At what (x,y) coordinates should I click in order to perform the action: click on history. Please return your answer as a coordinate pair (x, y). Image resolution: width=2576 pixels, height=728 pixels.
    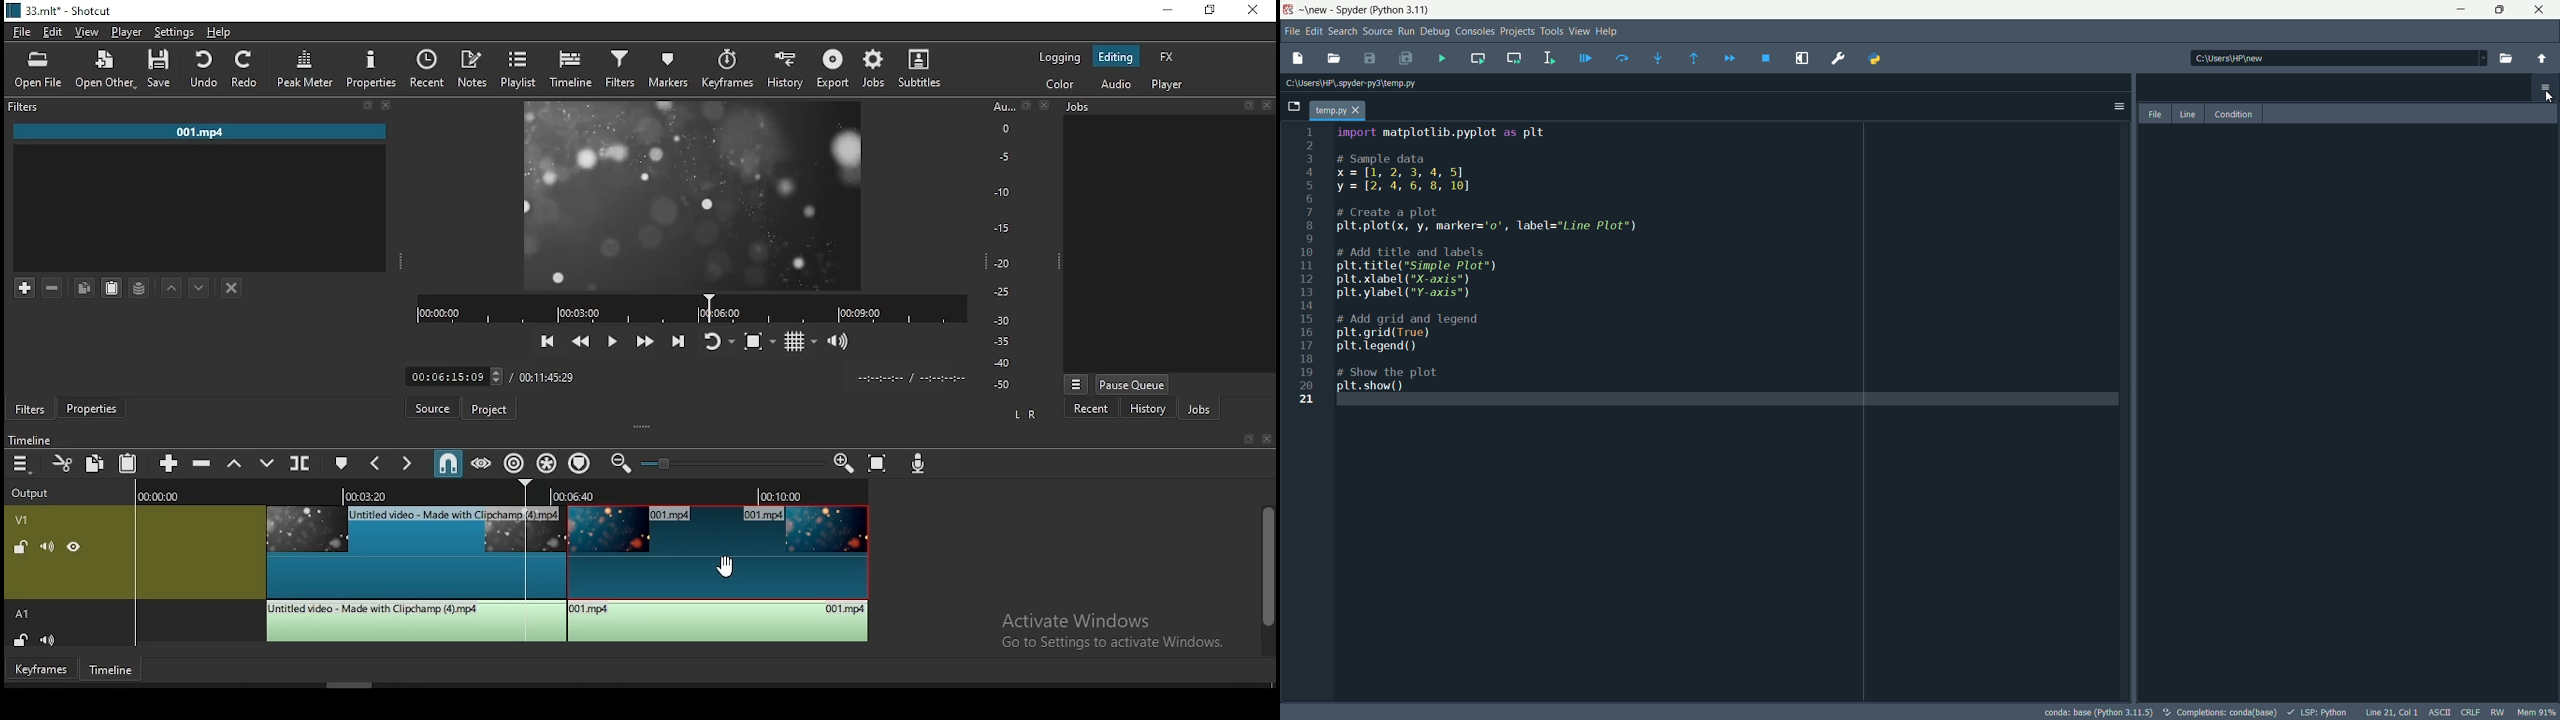
    Looking at the image, I should click on (1147, 411).